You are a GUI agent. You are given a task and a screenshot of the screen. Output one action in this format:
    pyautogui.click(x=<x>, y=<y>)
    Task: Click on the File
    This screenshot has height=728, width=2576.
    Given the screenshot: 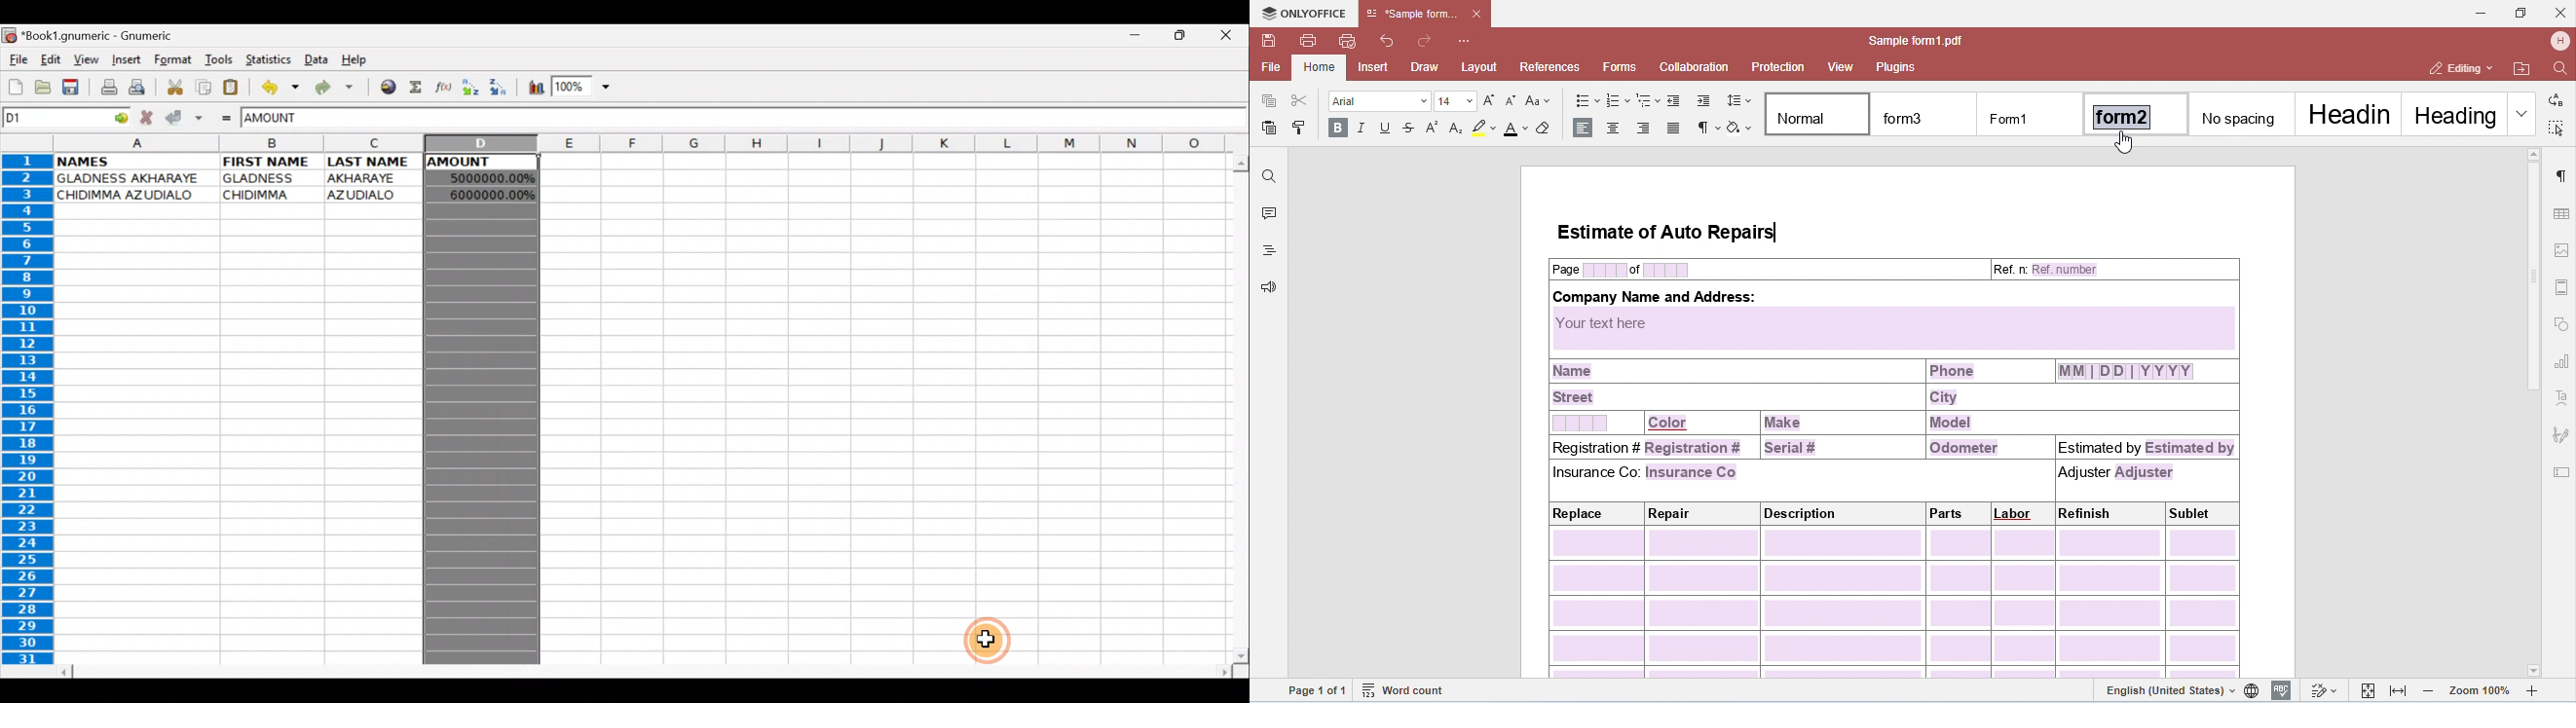 What is the action you would take?
    pyautogui.click(x=17, y=61)
    